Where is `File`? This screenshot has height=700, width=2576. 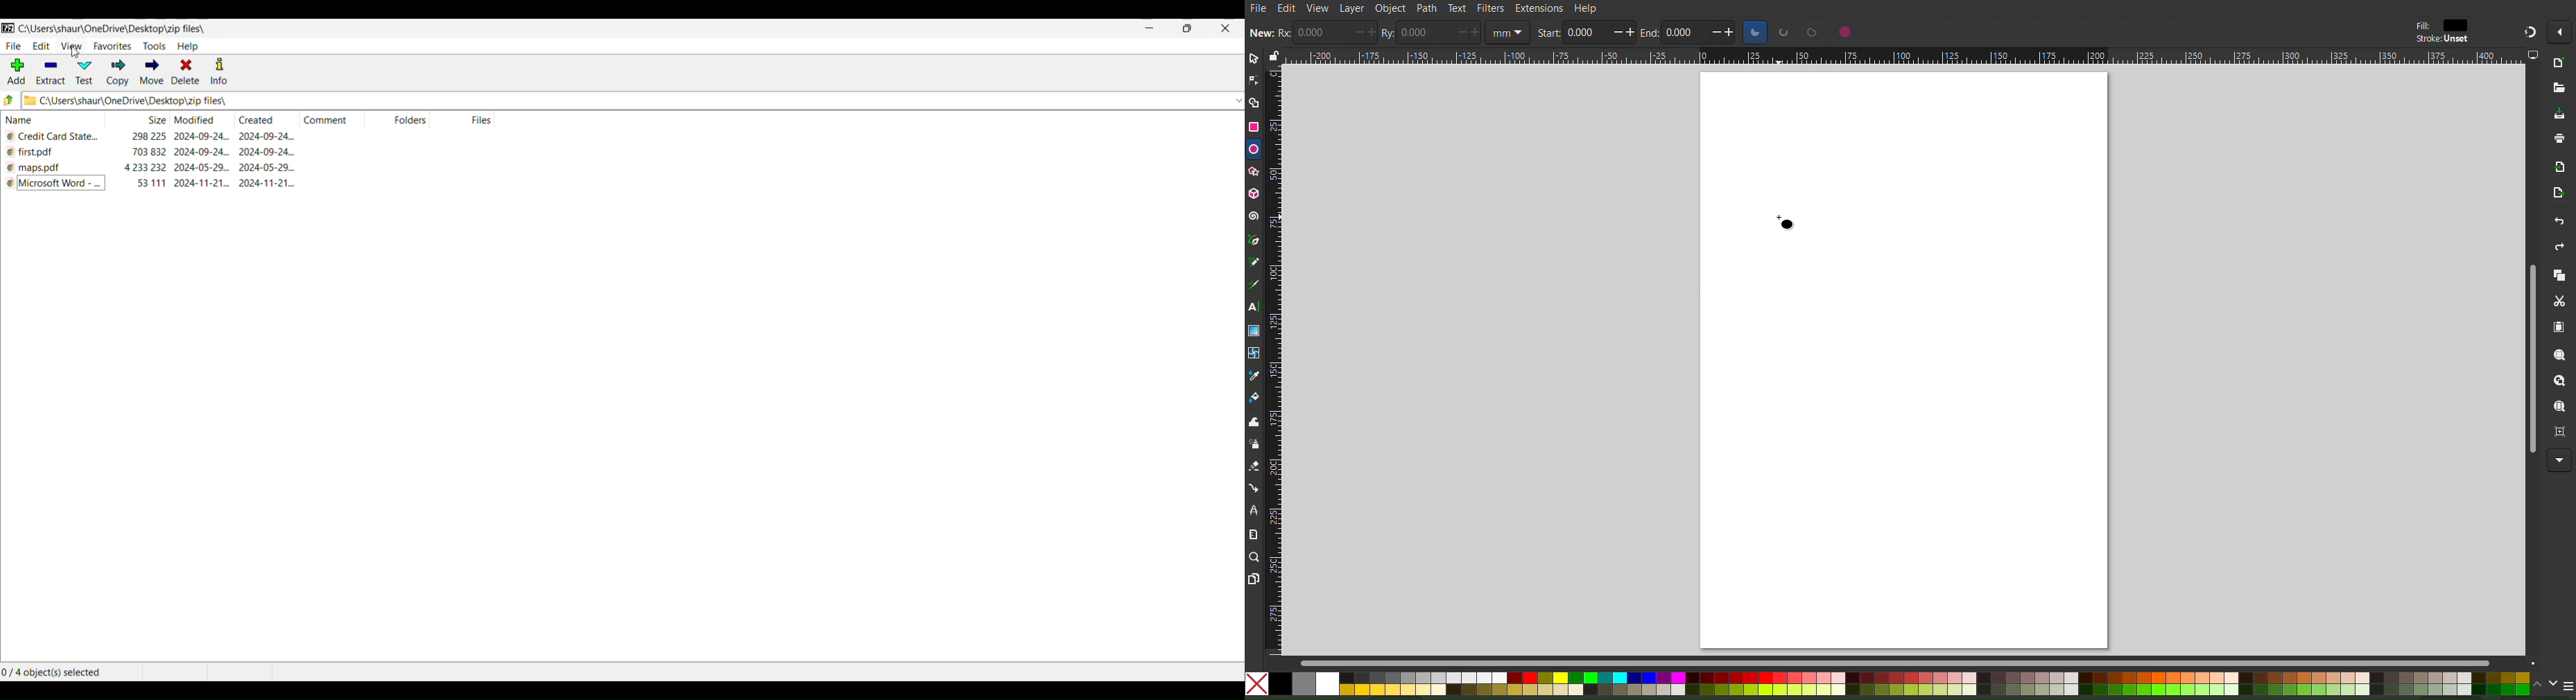 File is located at coordinates (1258, 9).